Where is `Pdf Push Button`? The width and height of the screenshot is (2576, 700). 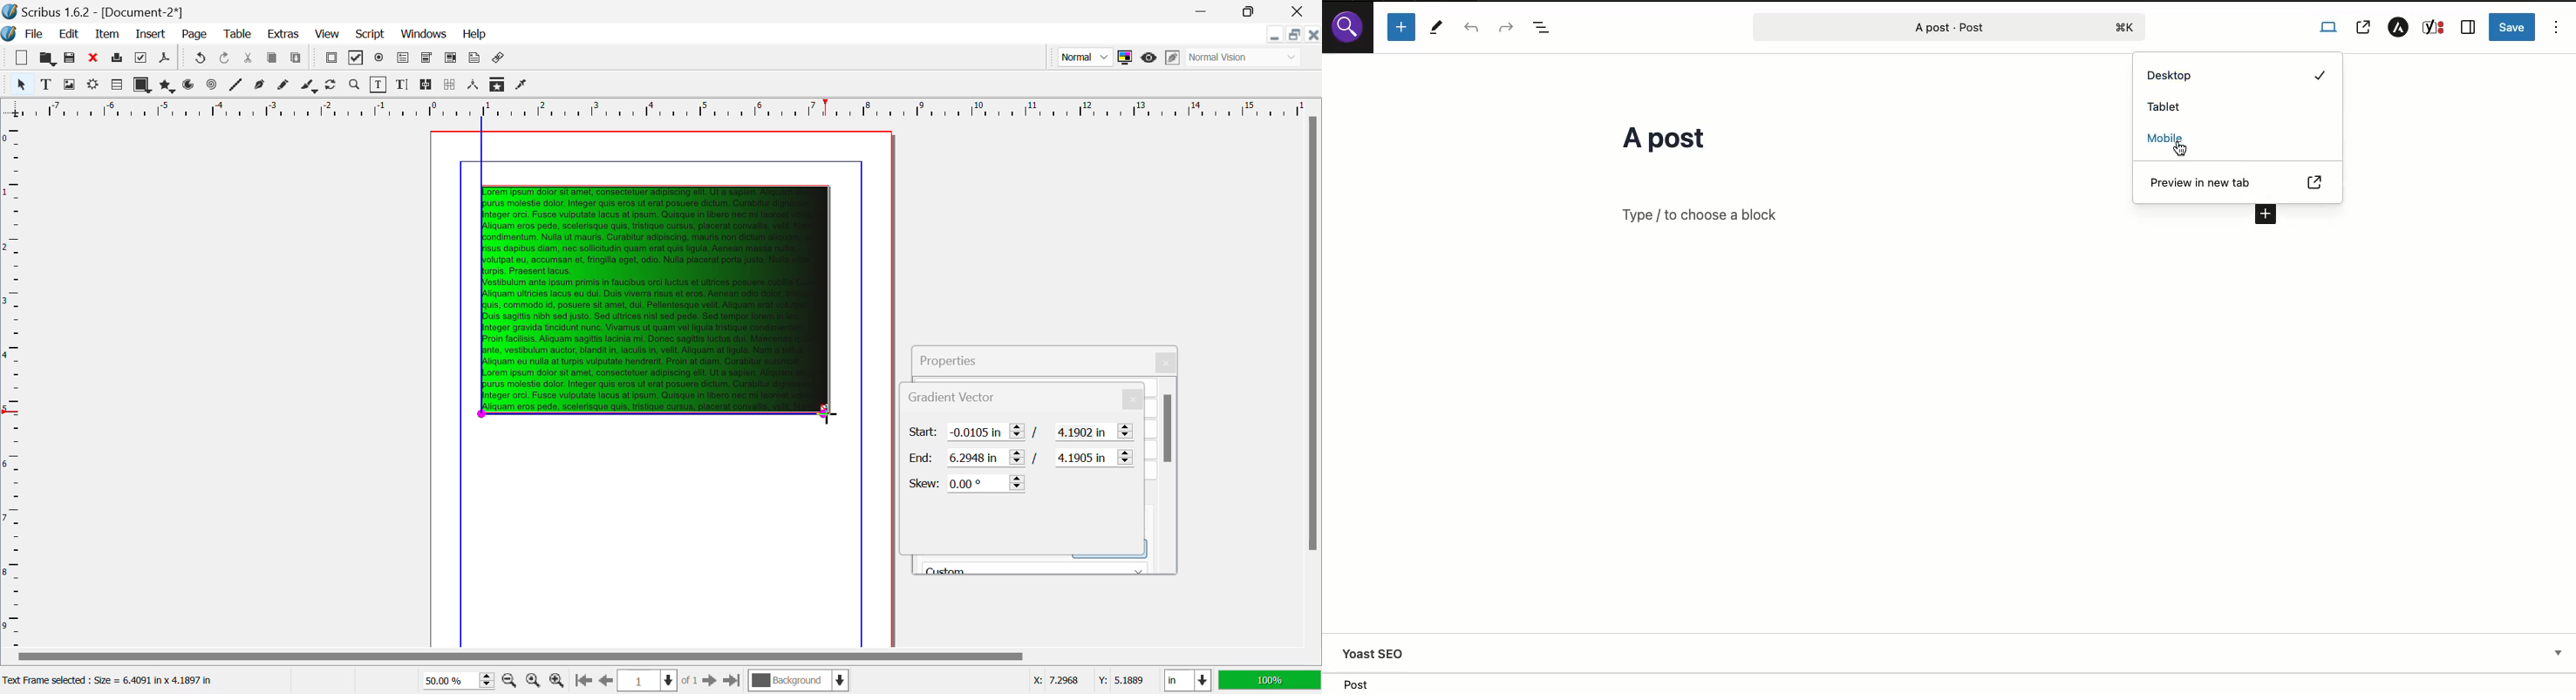 Pdf Push Button is located at coordinates (331, 59).